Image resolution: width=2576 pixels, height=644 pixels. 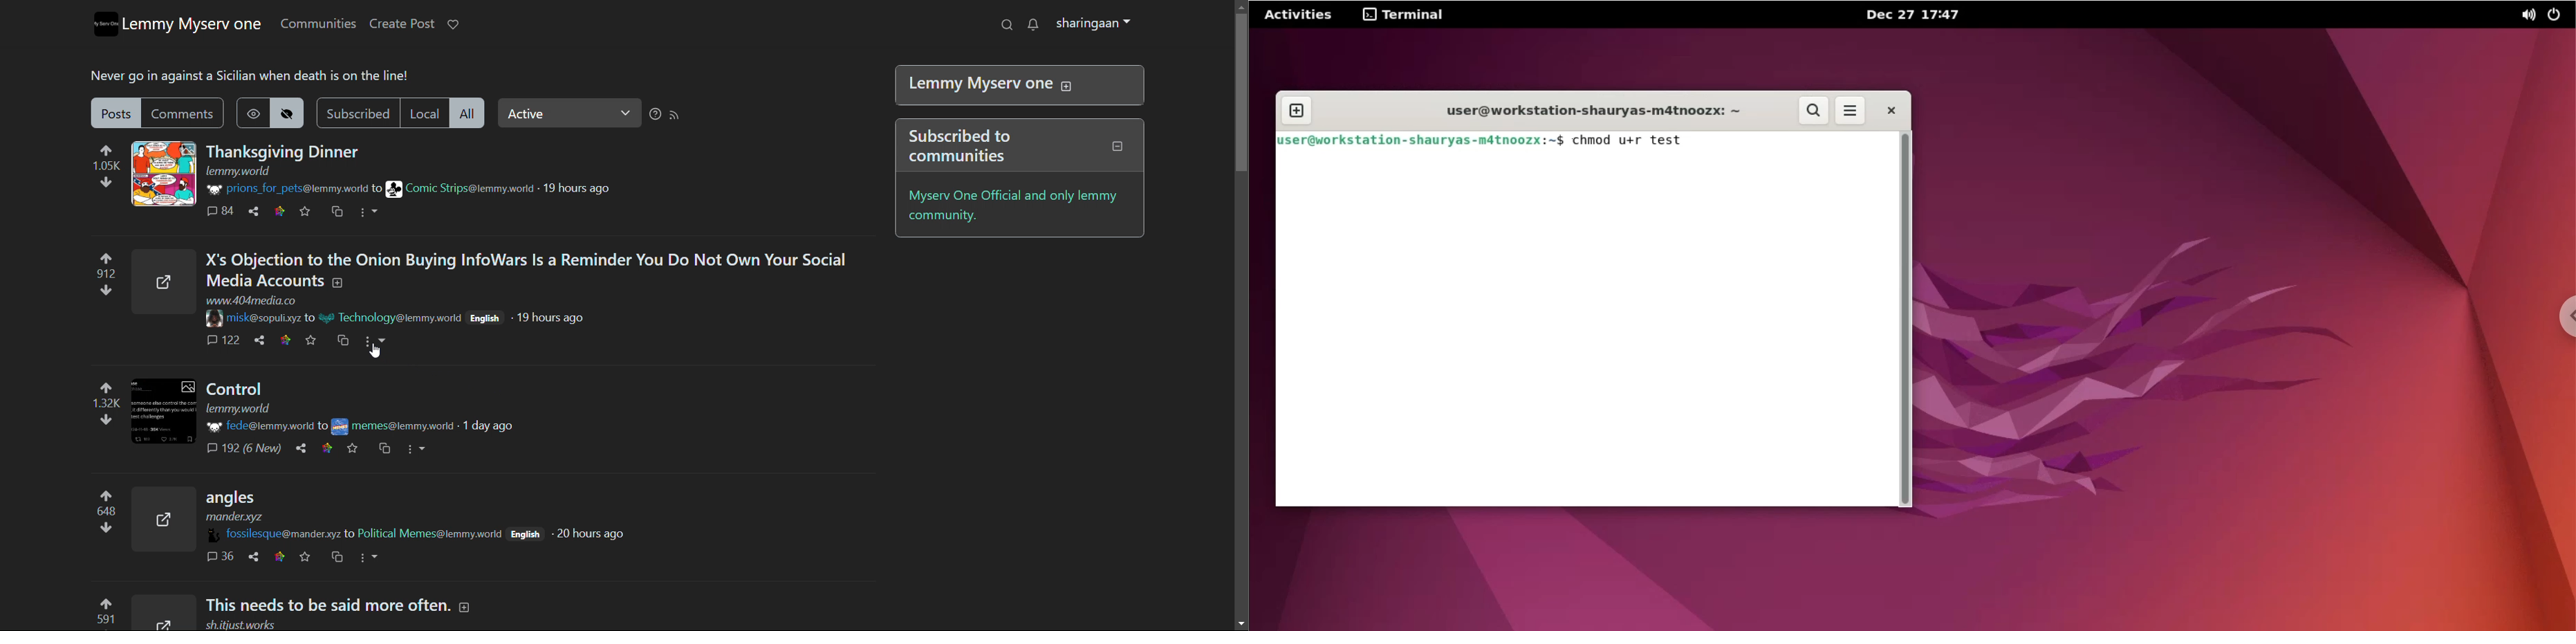 What do you see at coordinates (333, 394) in the screenshot?
I see `post on "Control"` at bounding box center [333, 394].